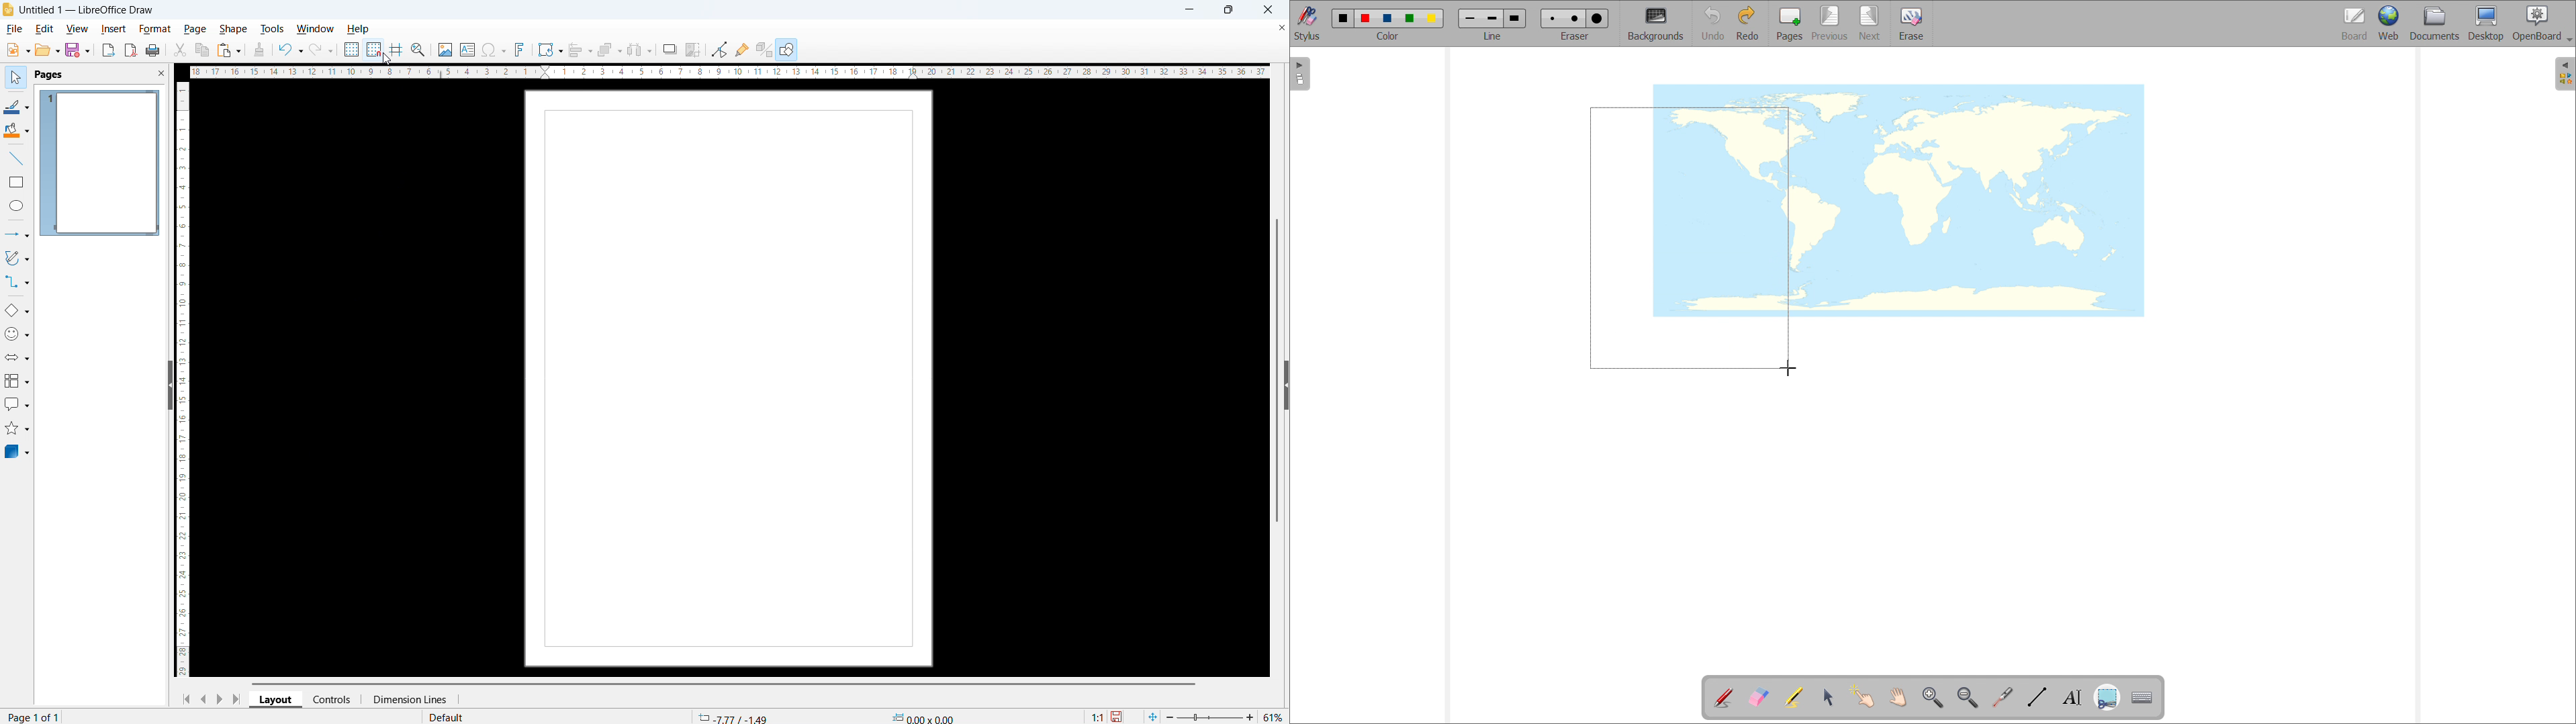 This screenshot has height=728, width=2576. What do you see at coordinates (1096, 717) in the screenshot?
I see `Scaling factor ` at bounding box center [1096, 717].